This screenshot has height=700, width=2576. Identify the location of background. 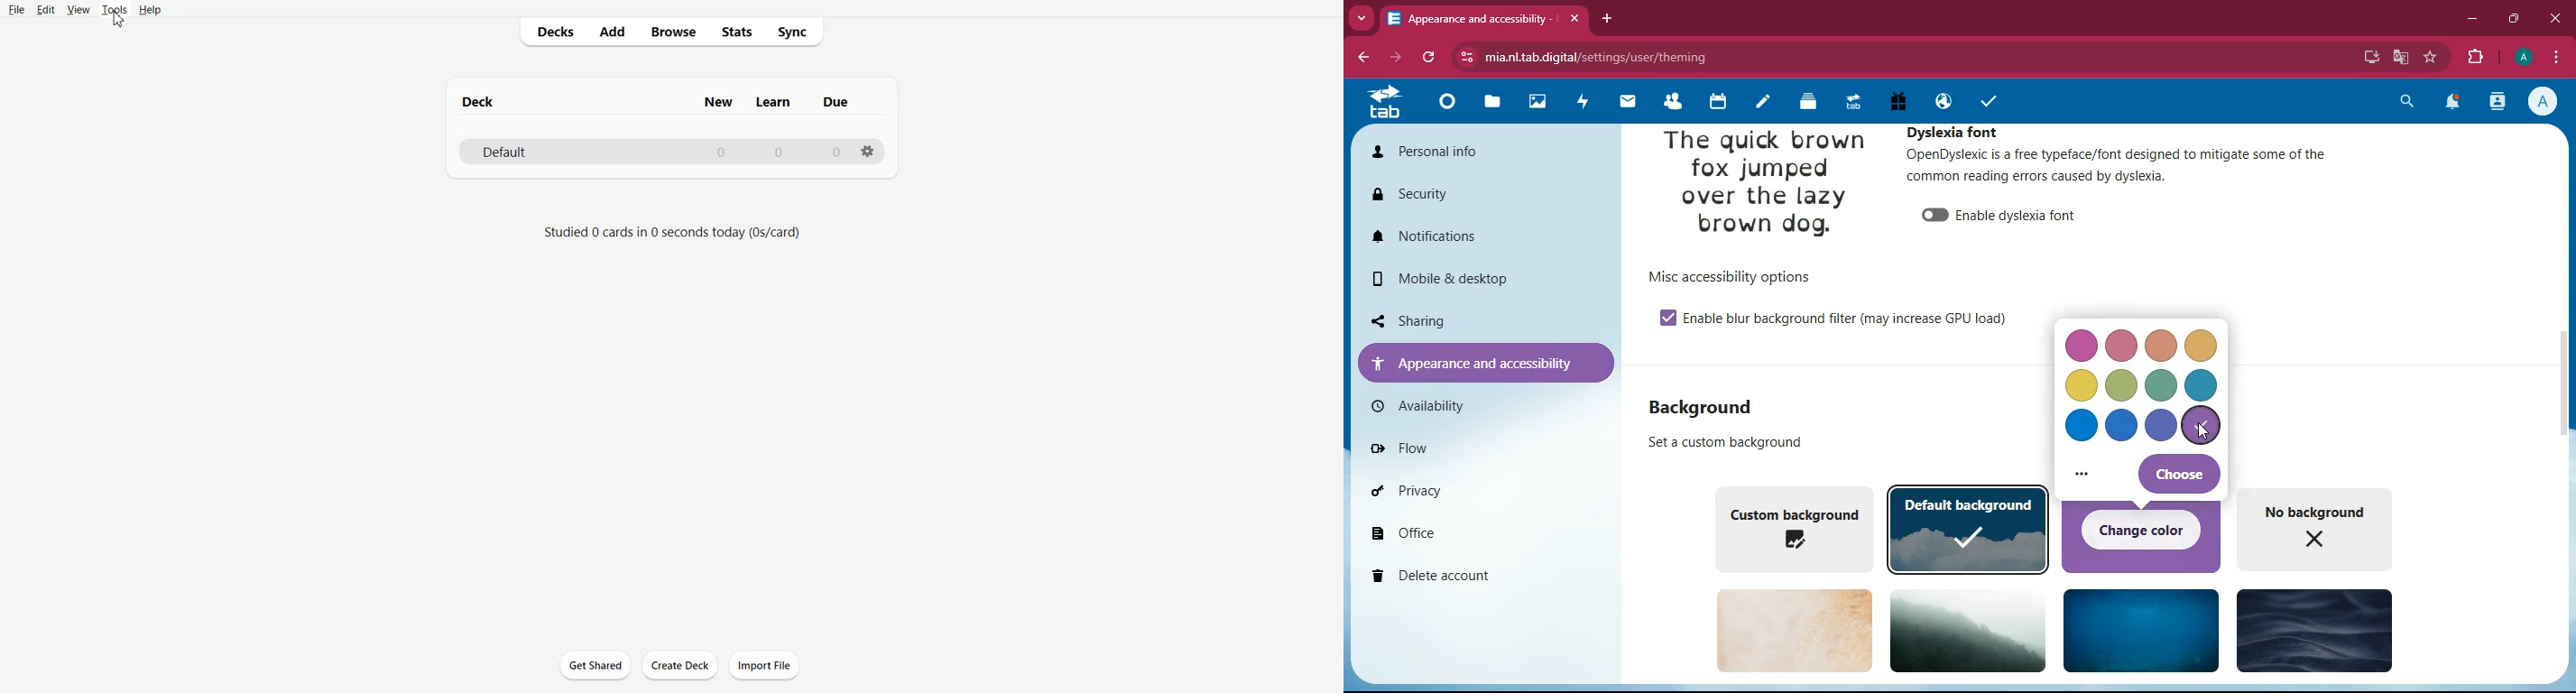
(1795, 630).